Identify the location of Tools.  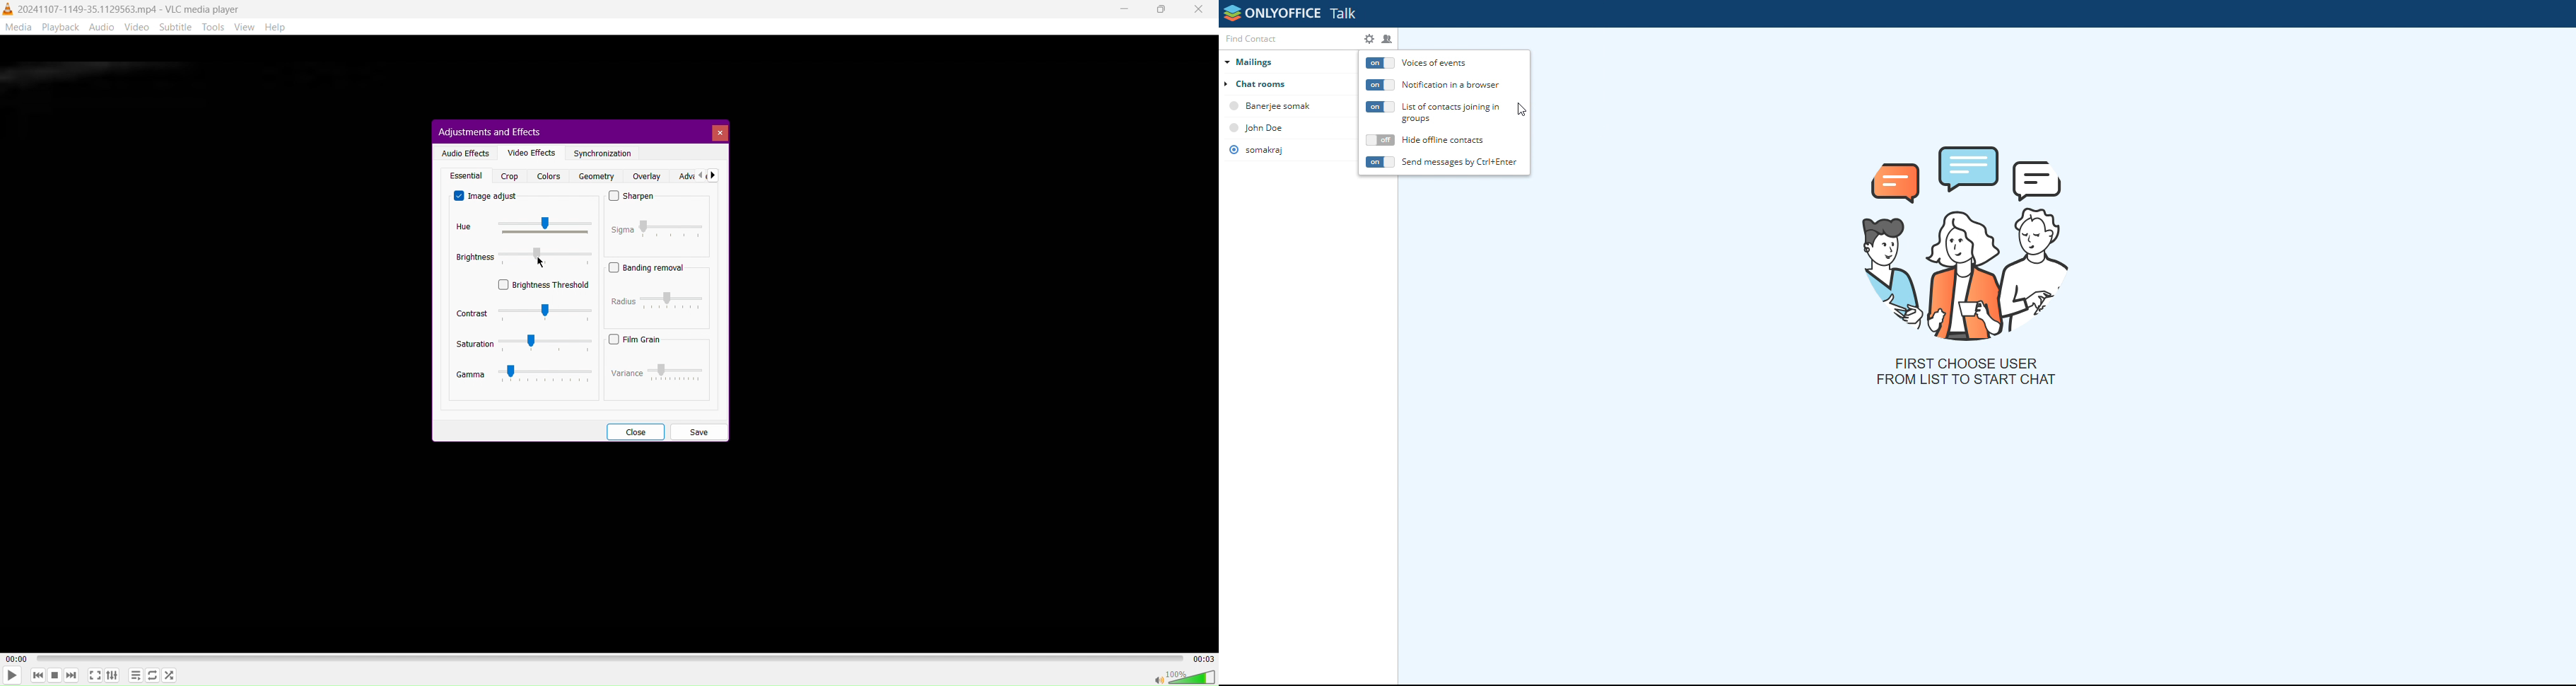
(215, 28).